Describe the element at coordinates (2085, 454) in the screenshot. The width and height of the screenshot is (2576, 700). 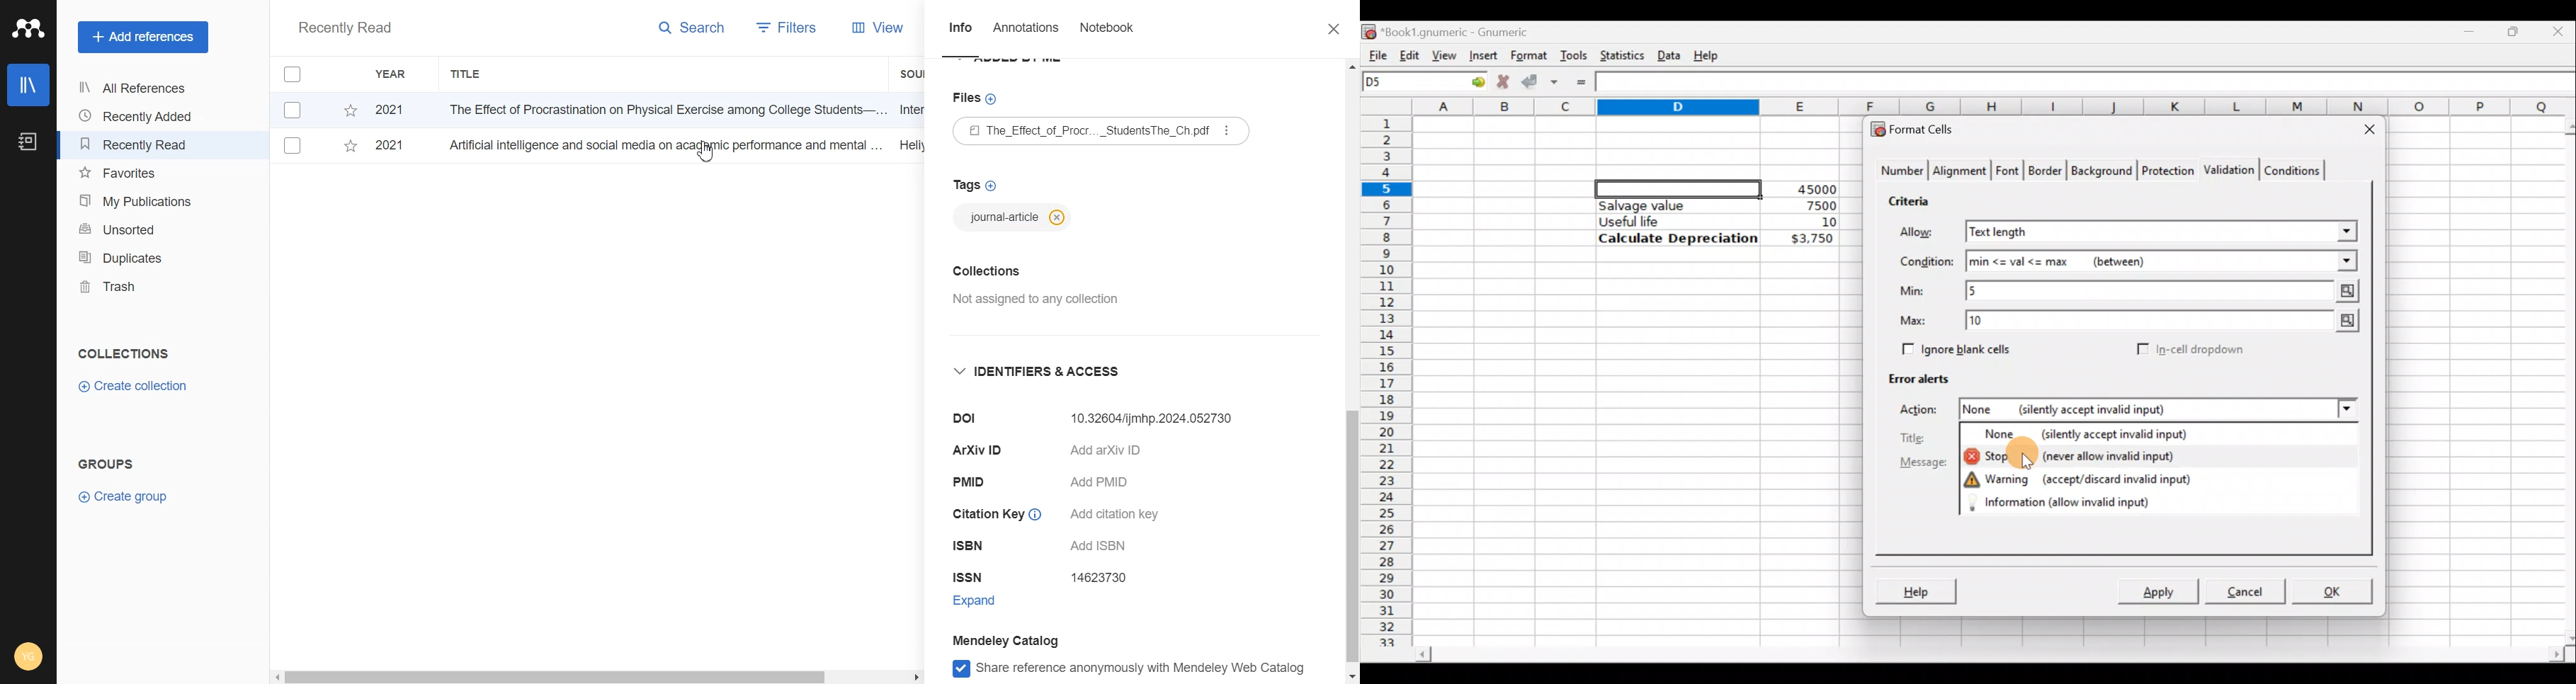
I see `Stop (never allow invalid input)` at that location.